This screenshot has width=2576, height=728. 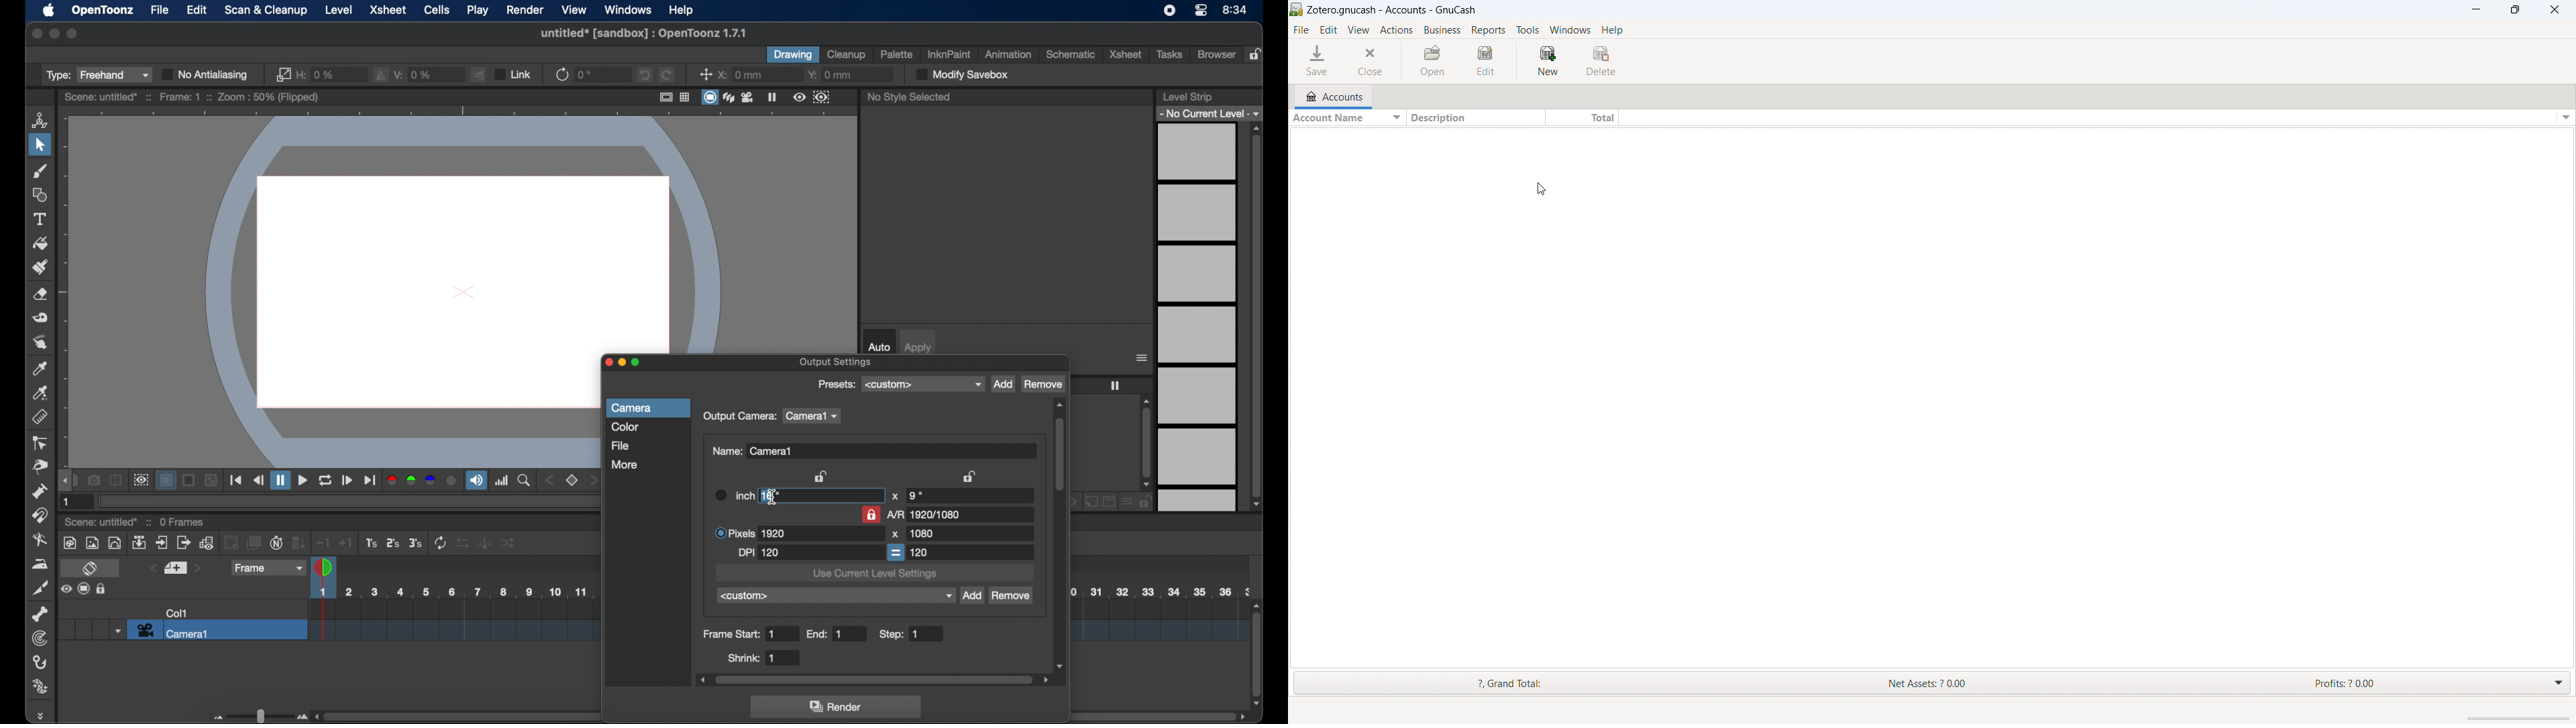 I want to click on scan & cleanup, so click(x=266, y=11).